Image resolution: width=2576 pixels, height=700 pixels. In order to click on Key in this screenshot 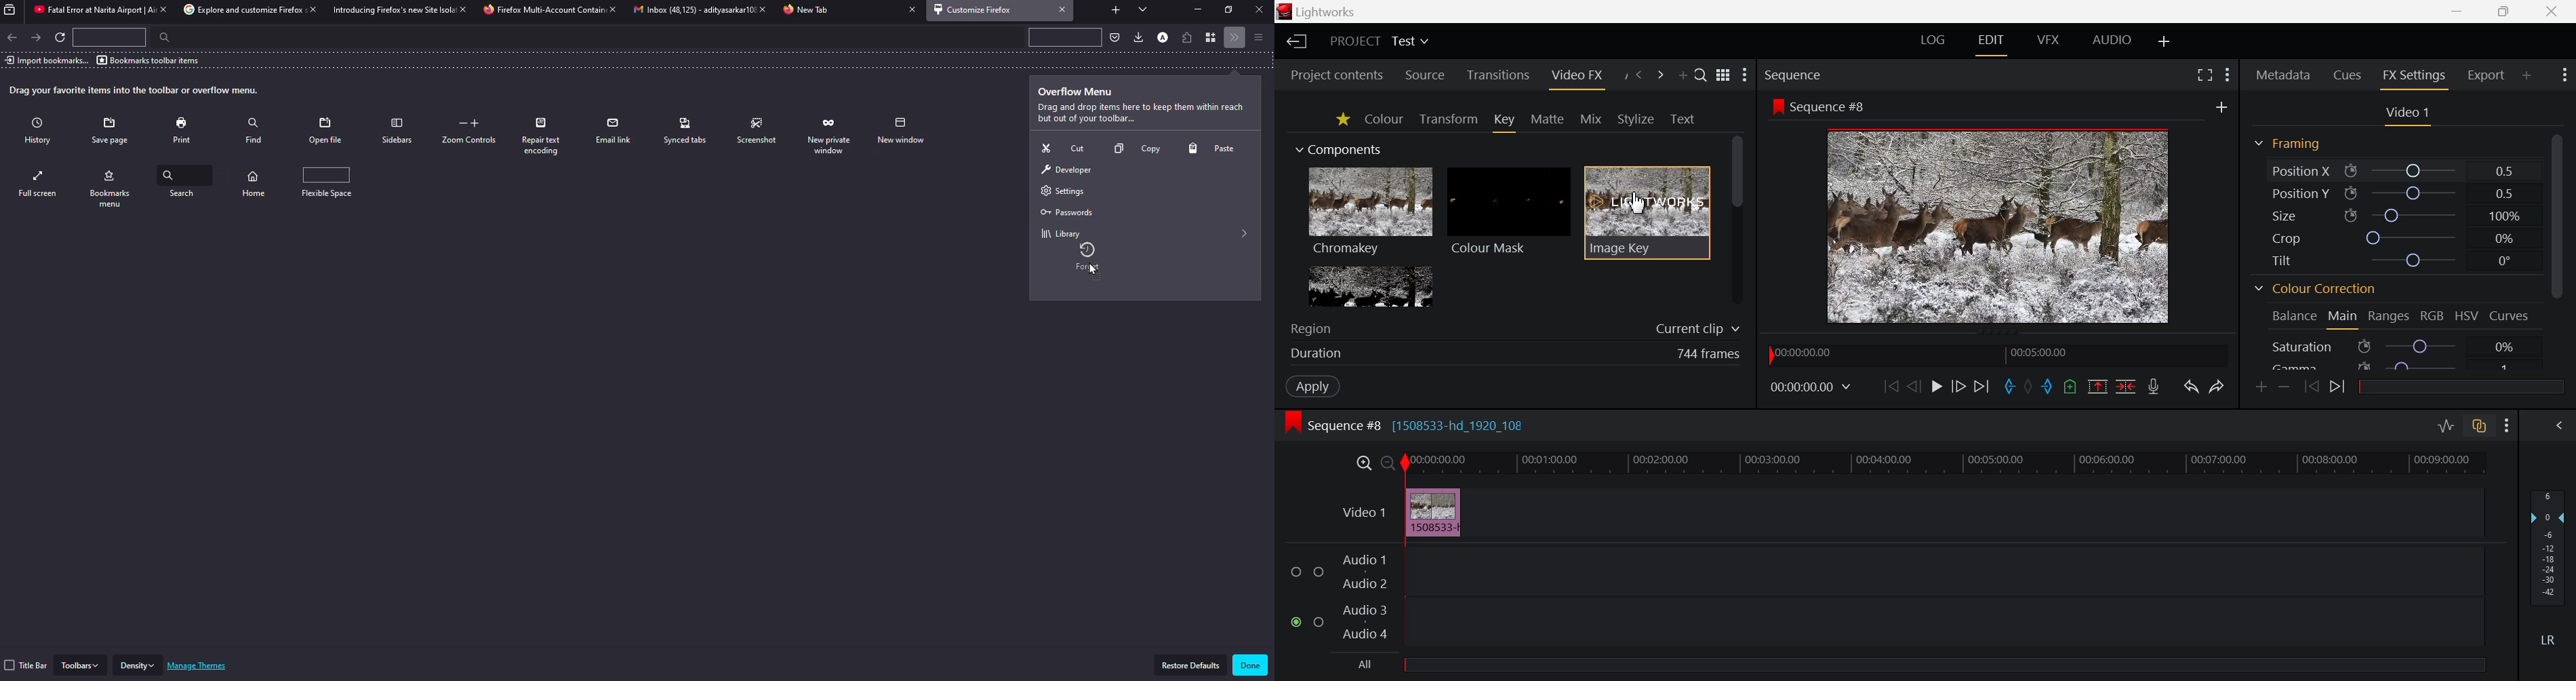, I will do `click(1505, 123)`.